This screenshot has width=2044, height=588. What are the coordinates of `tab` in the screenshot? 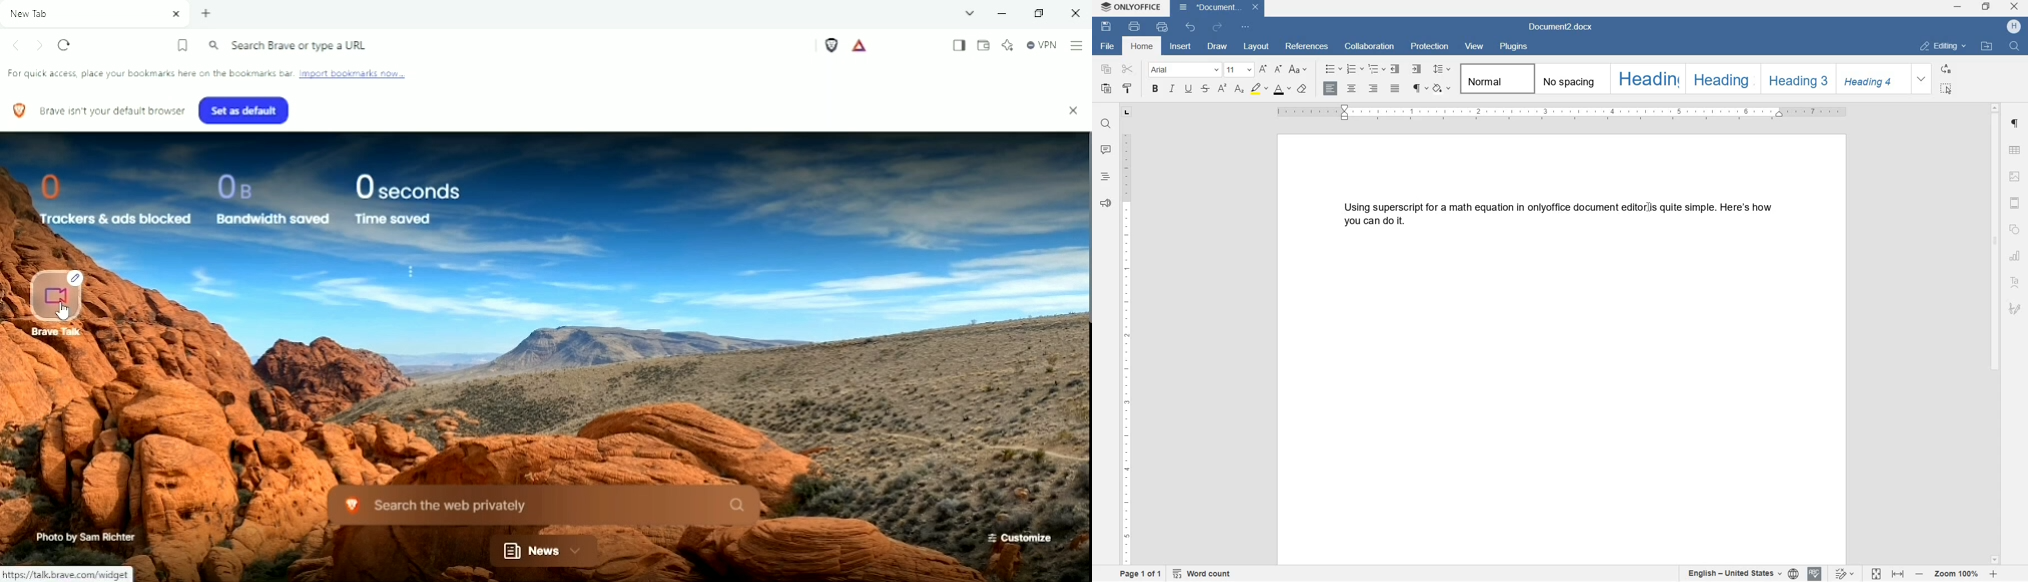 It's located at (1127, 113).